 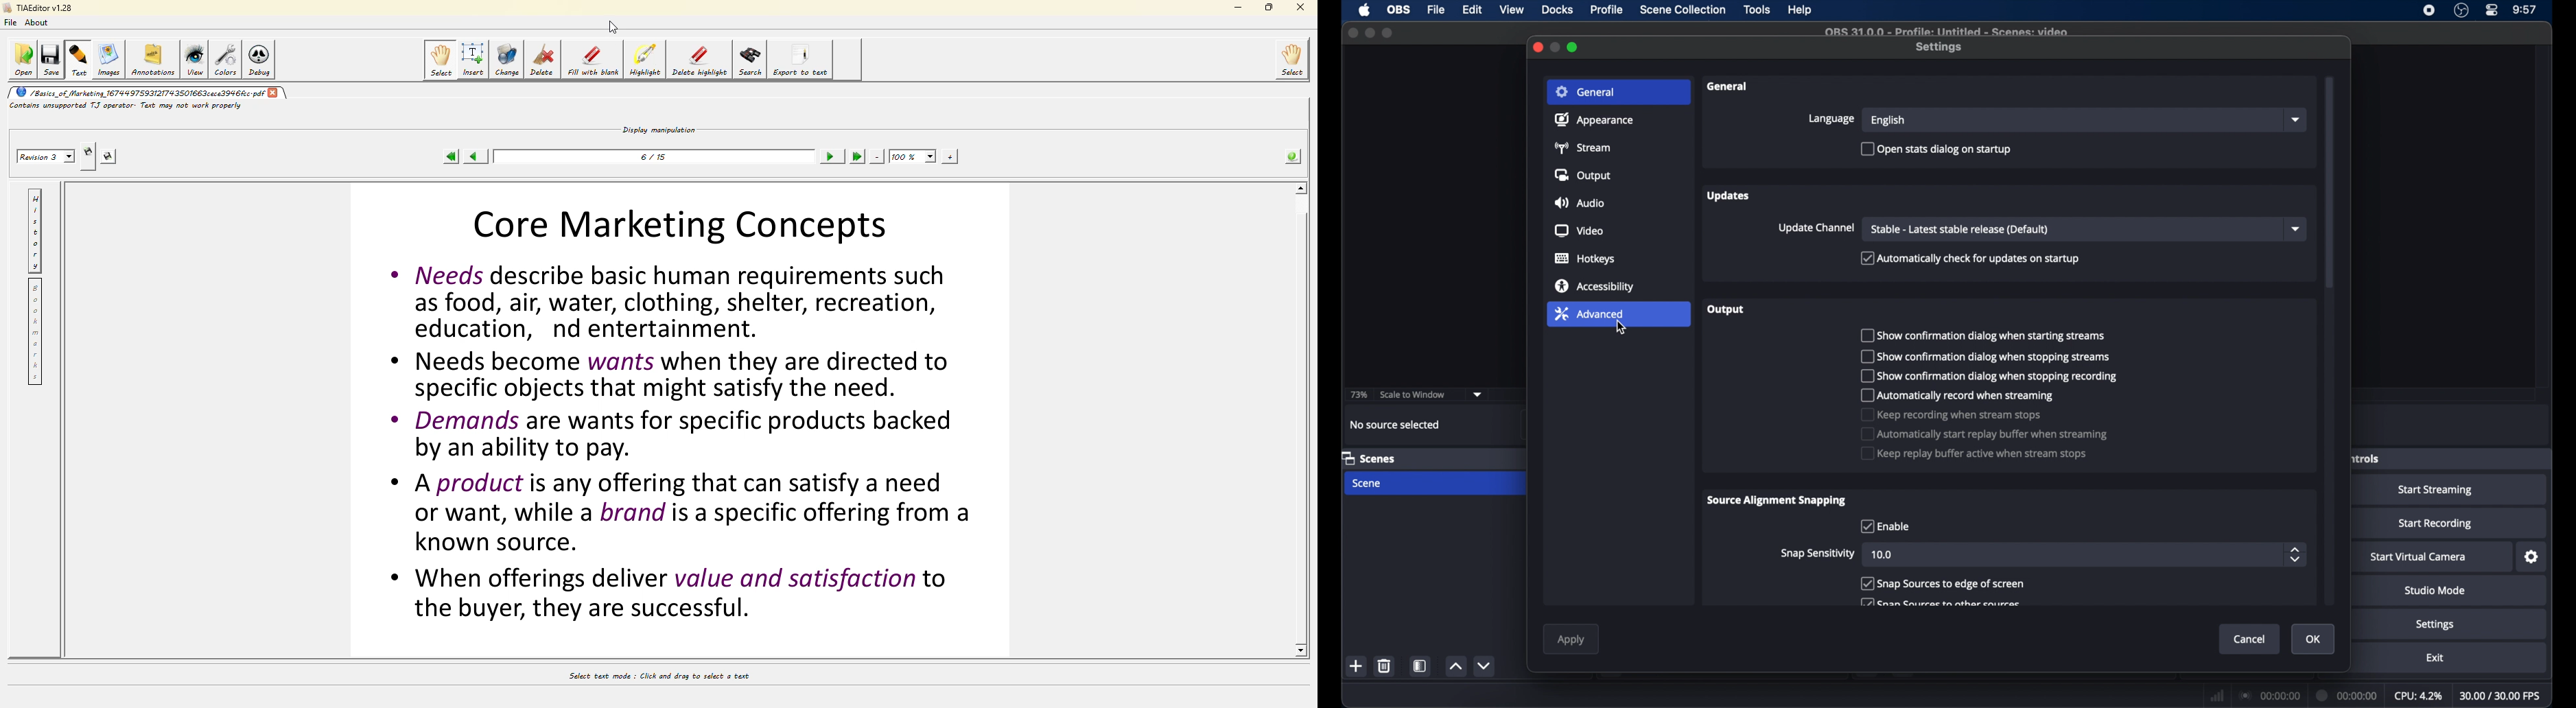 What do you see at coordinates (1970, 258) in the screenshot?
I see `checkbox` at bounding box center [1970, 258].